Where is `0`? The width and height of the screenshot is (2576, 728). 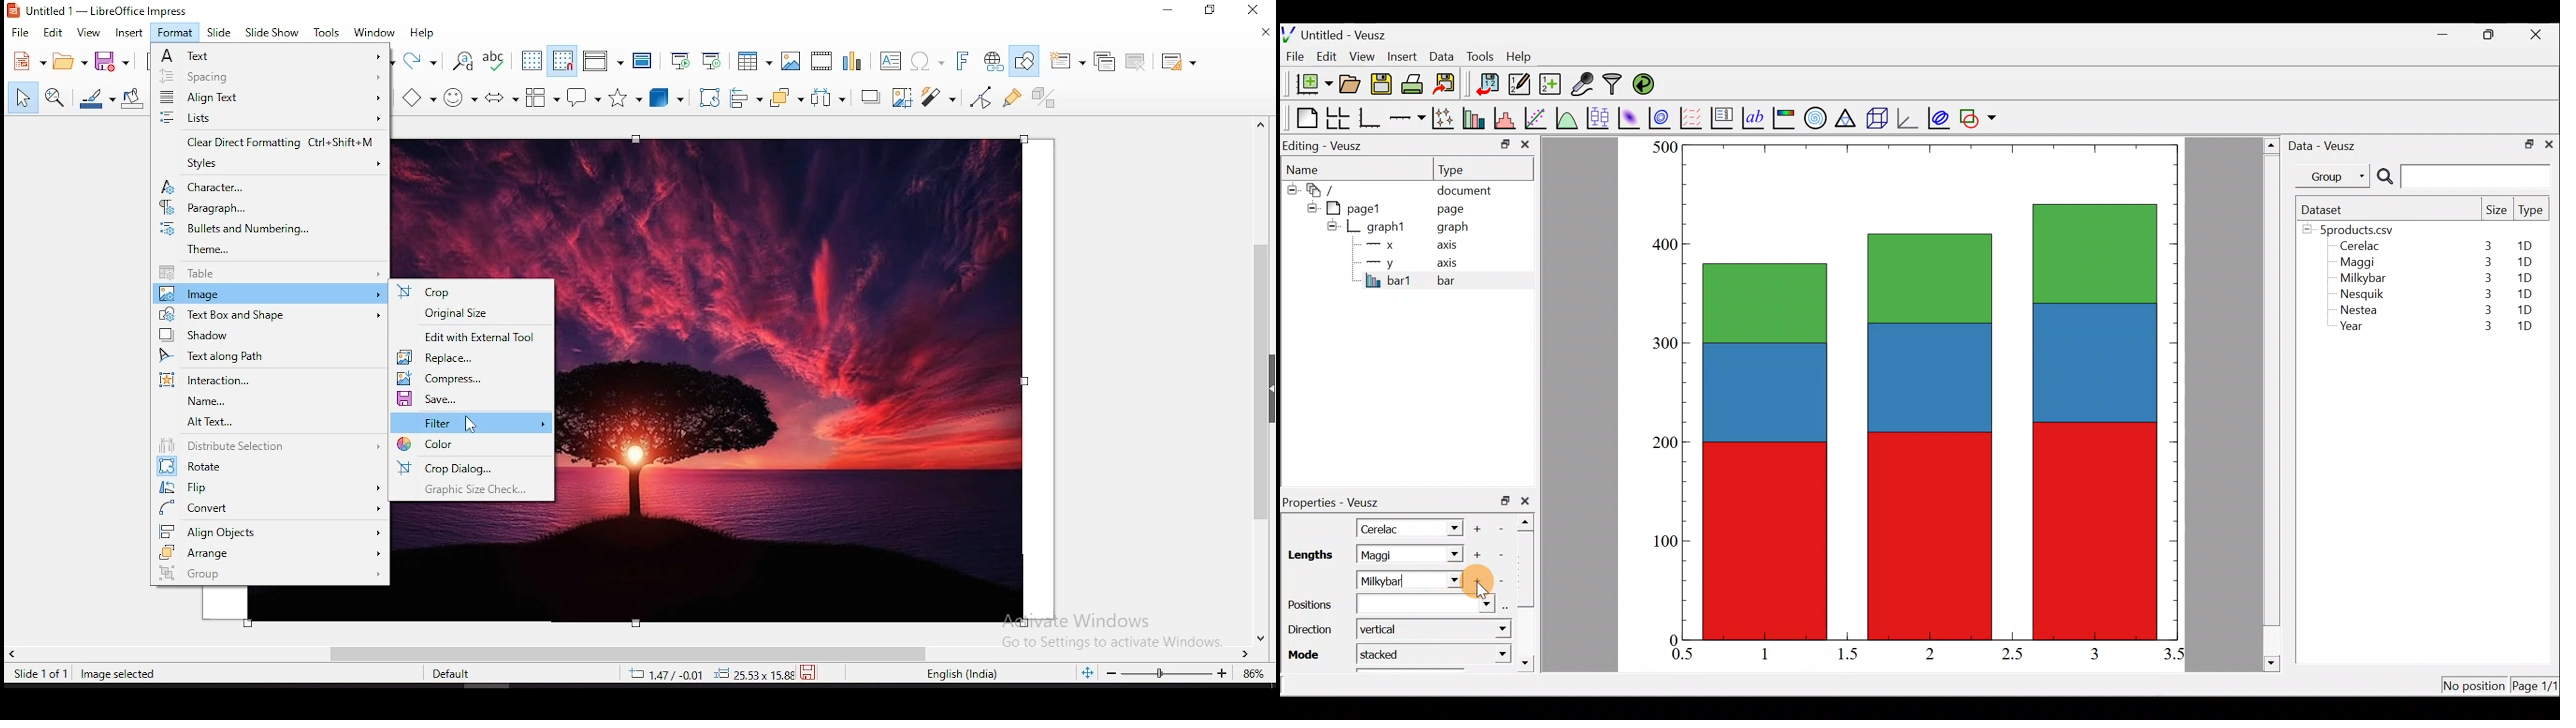
0 is located at coordinates (1671, 639).